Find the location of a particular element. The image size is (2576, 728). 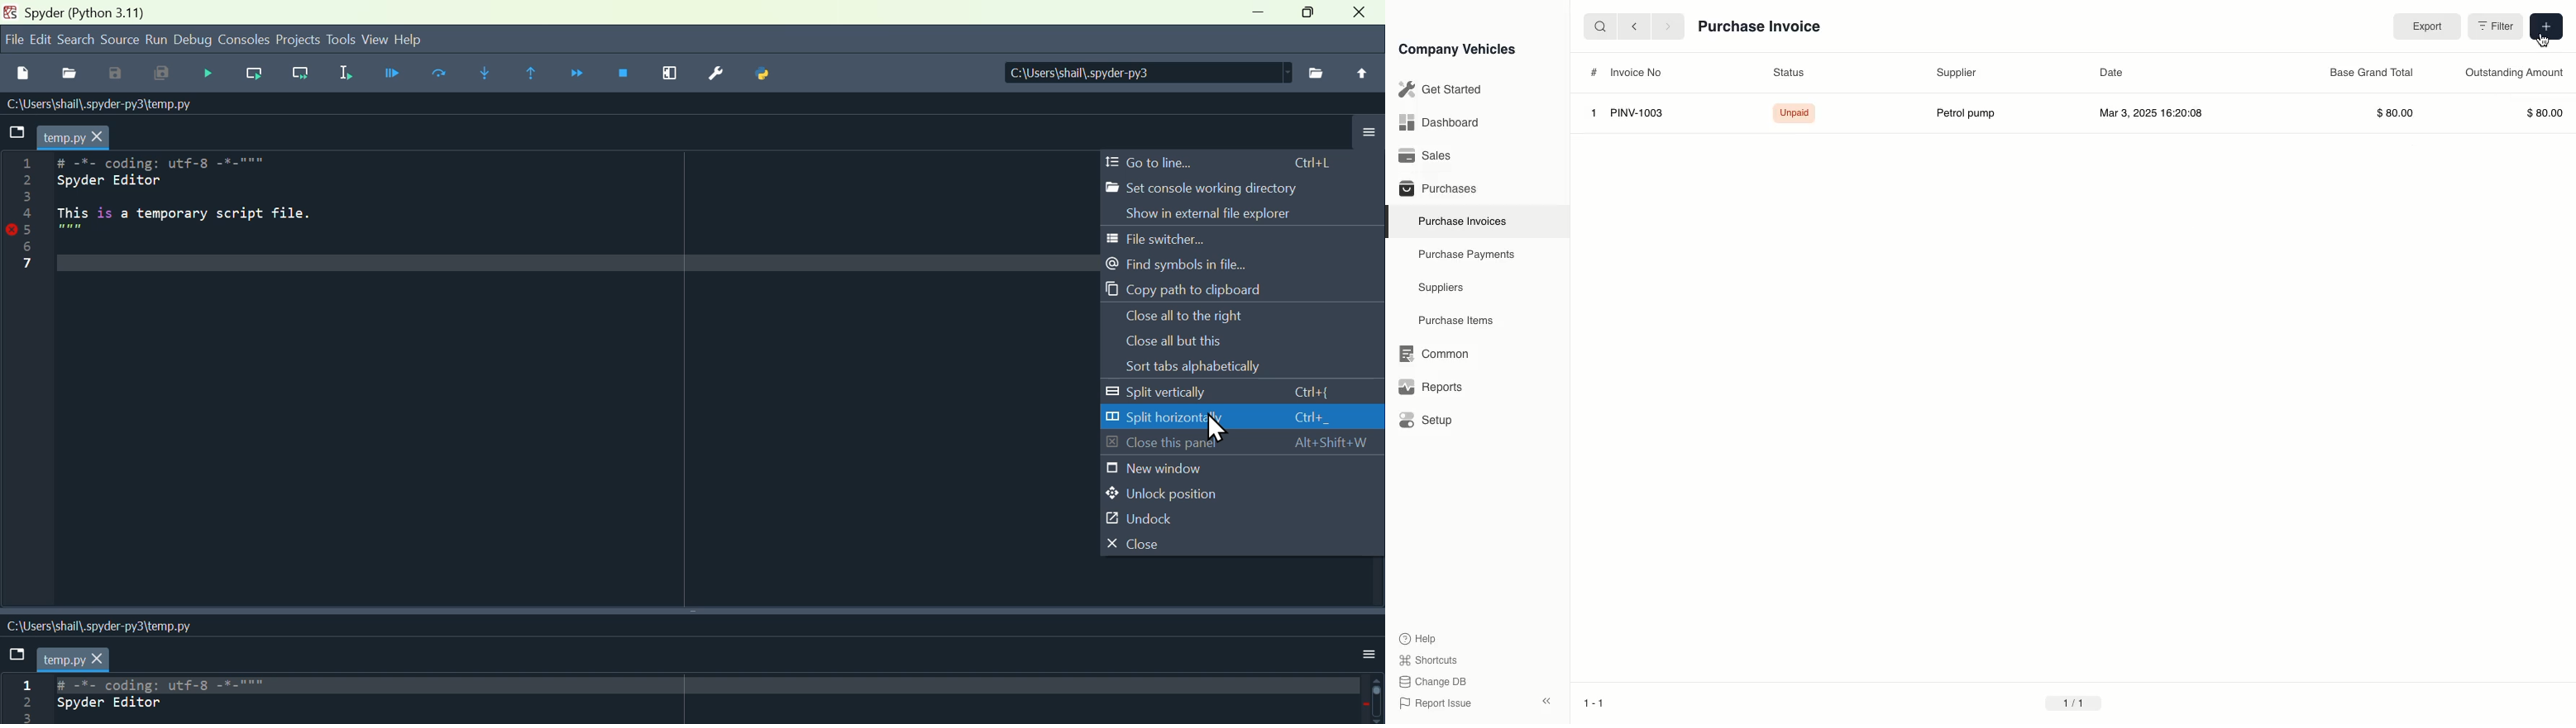

run is located at coordinates (160, 41).